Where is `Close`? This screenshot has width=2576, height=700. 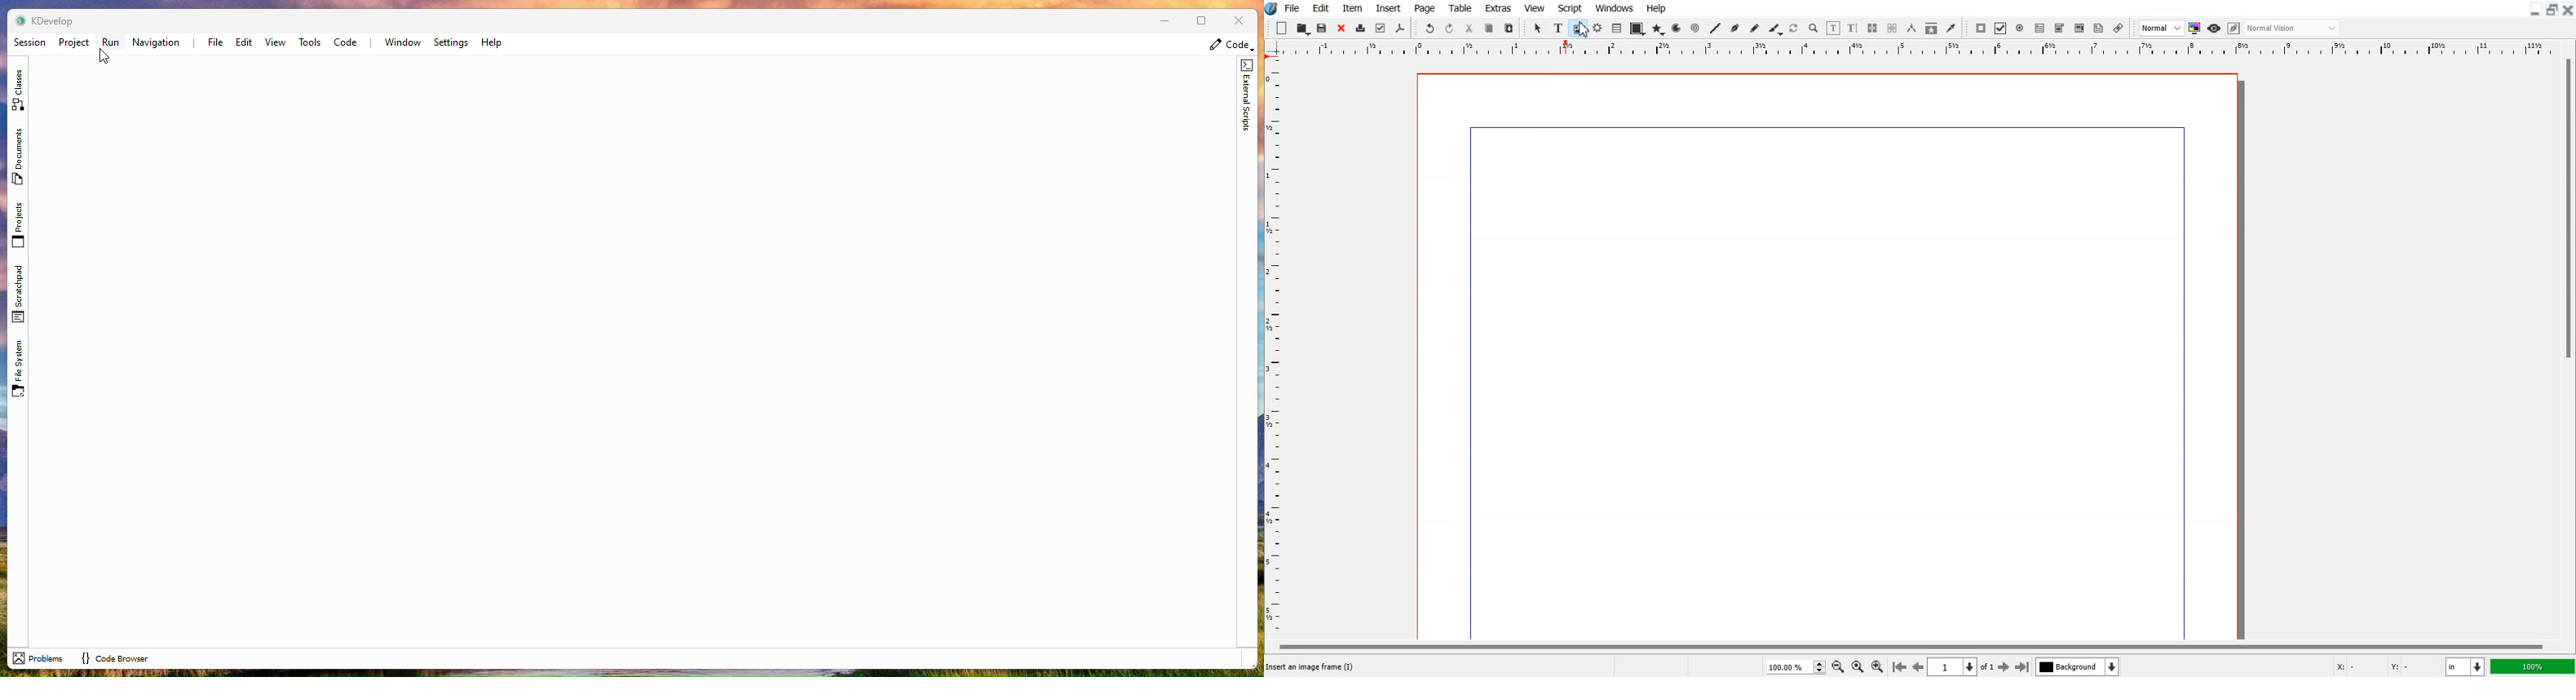
Close is located at coordinates (1237, 22).